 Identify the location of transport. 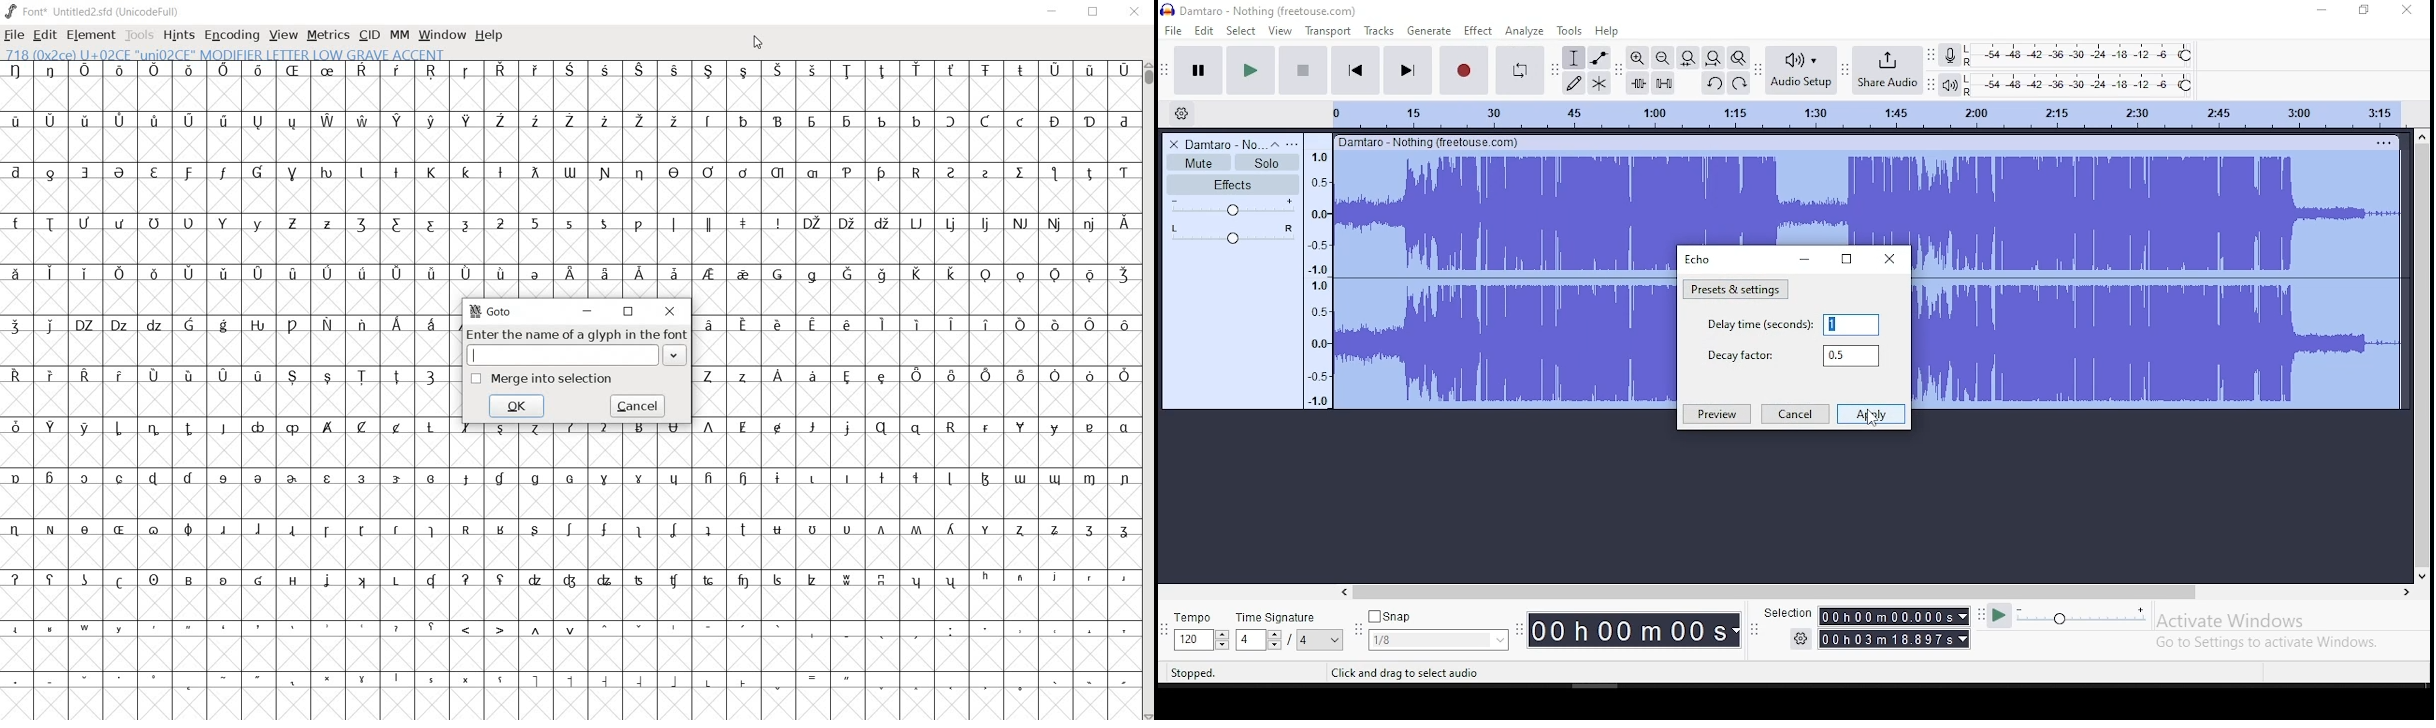
(1326, 31).